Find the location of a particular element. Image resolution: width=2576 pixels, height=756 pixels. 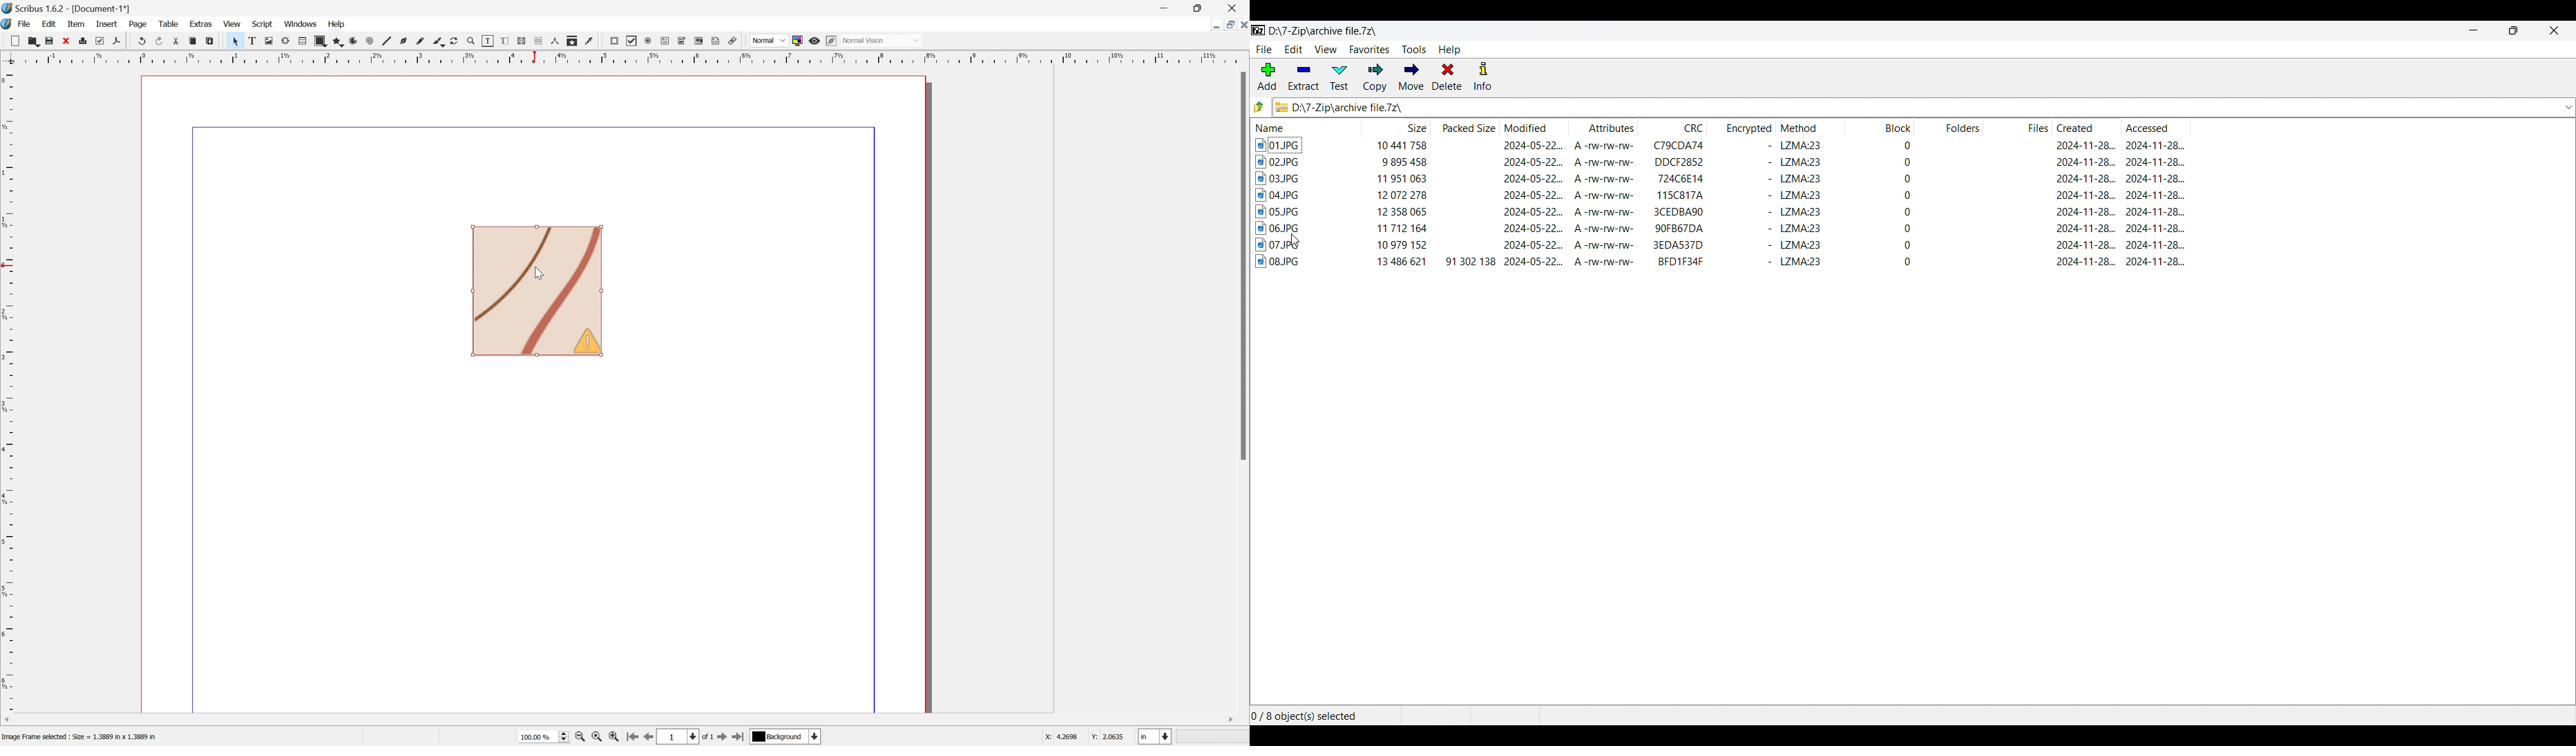

encrypted status is located at coordinates (1766, 245).